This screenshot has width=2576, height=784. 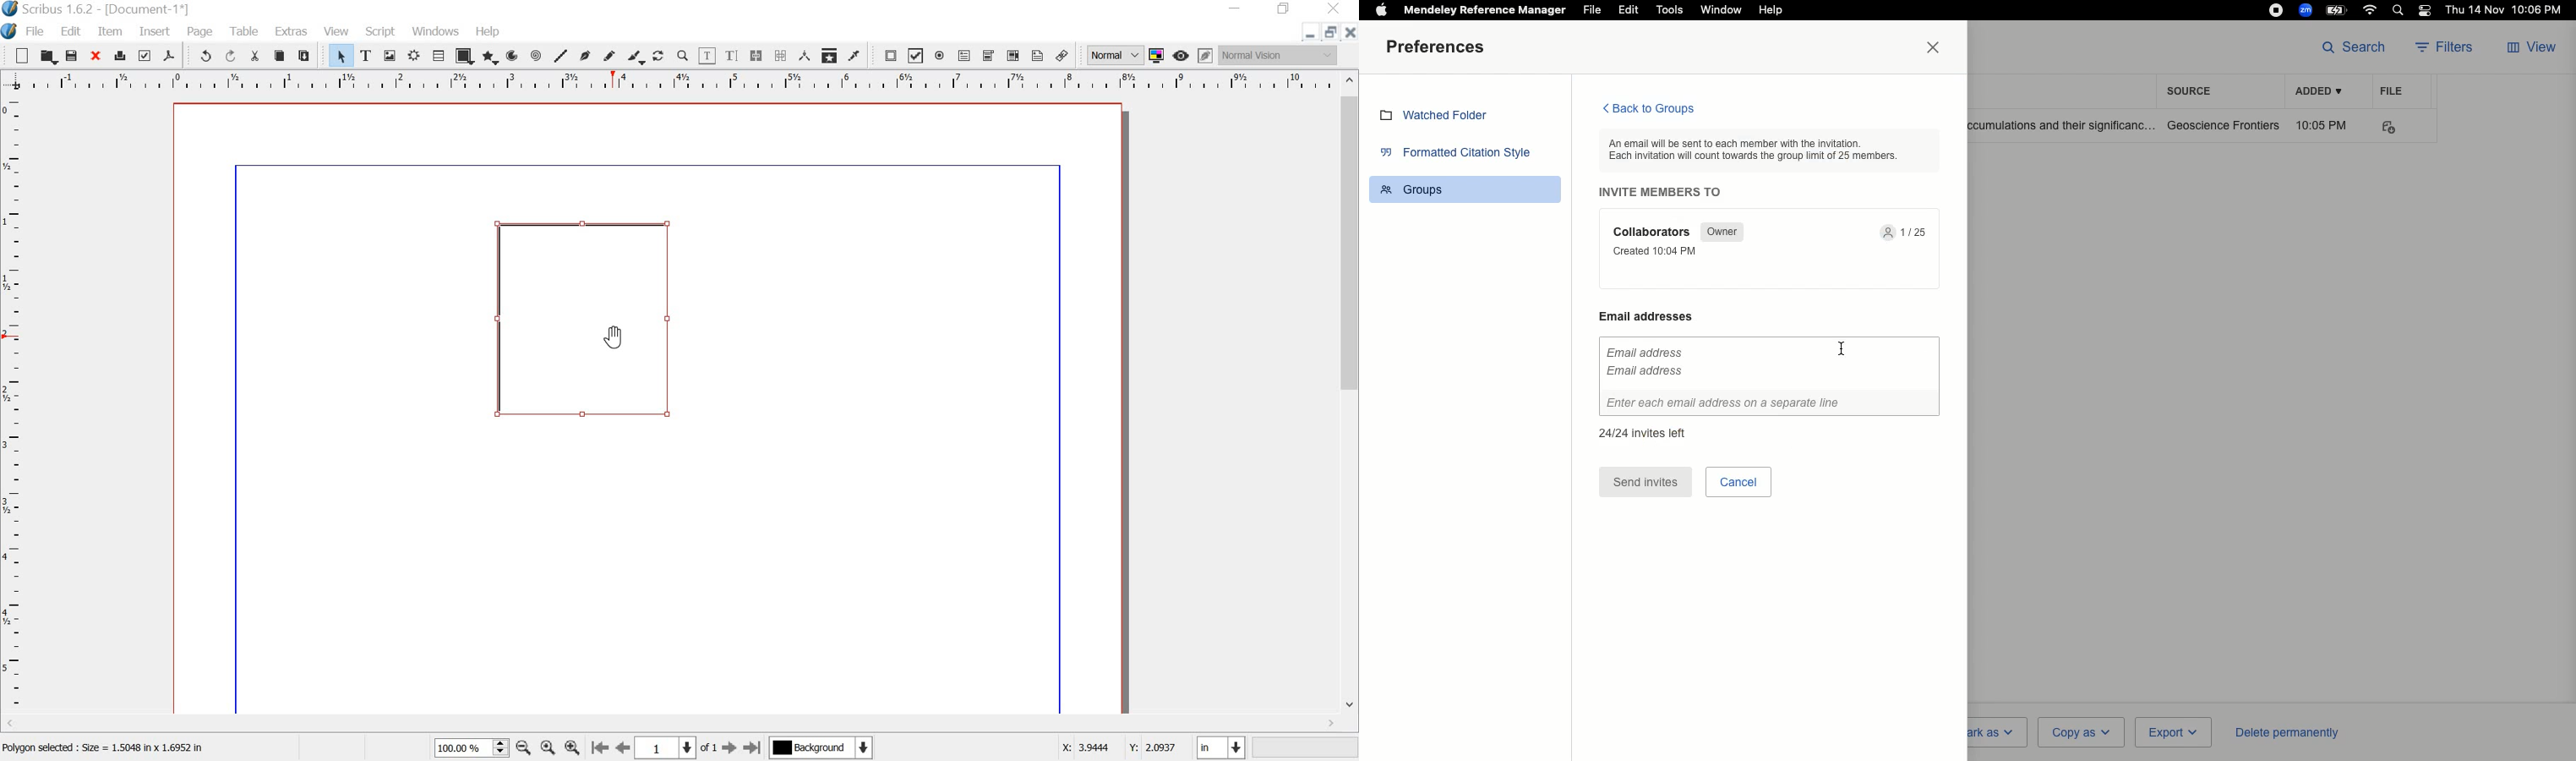 What do you see at coordinates (613, 57) in the screenshot?
I see `freehand line` at bounding box center [613, 57].